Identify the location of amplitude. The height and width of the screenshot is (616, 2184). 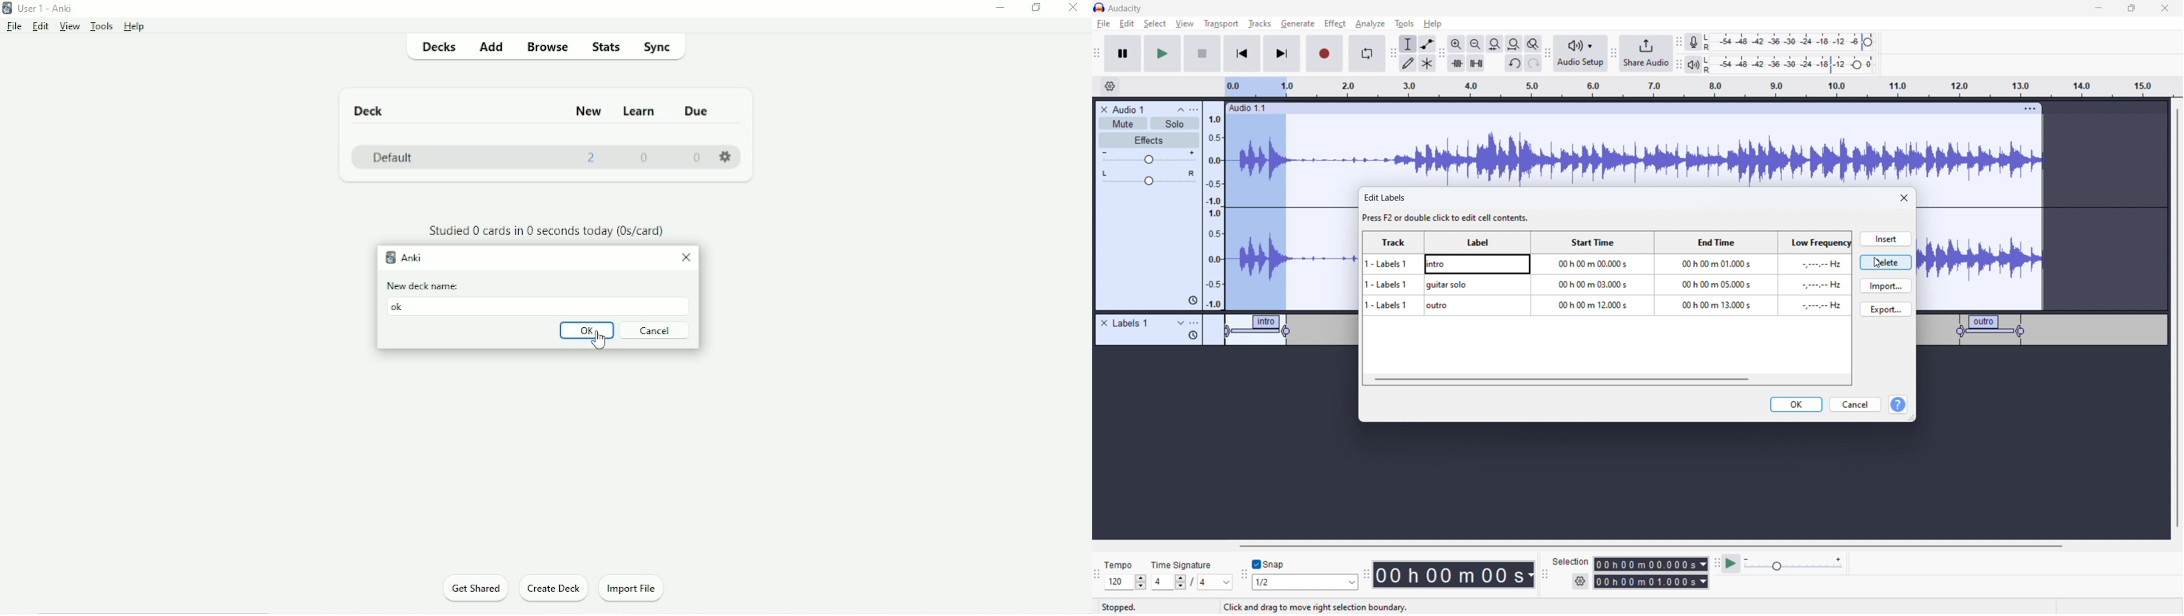
(1214, 205).